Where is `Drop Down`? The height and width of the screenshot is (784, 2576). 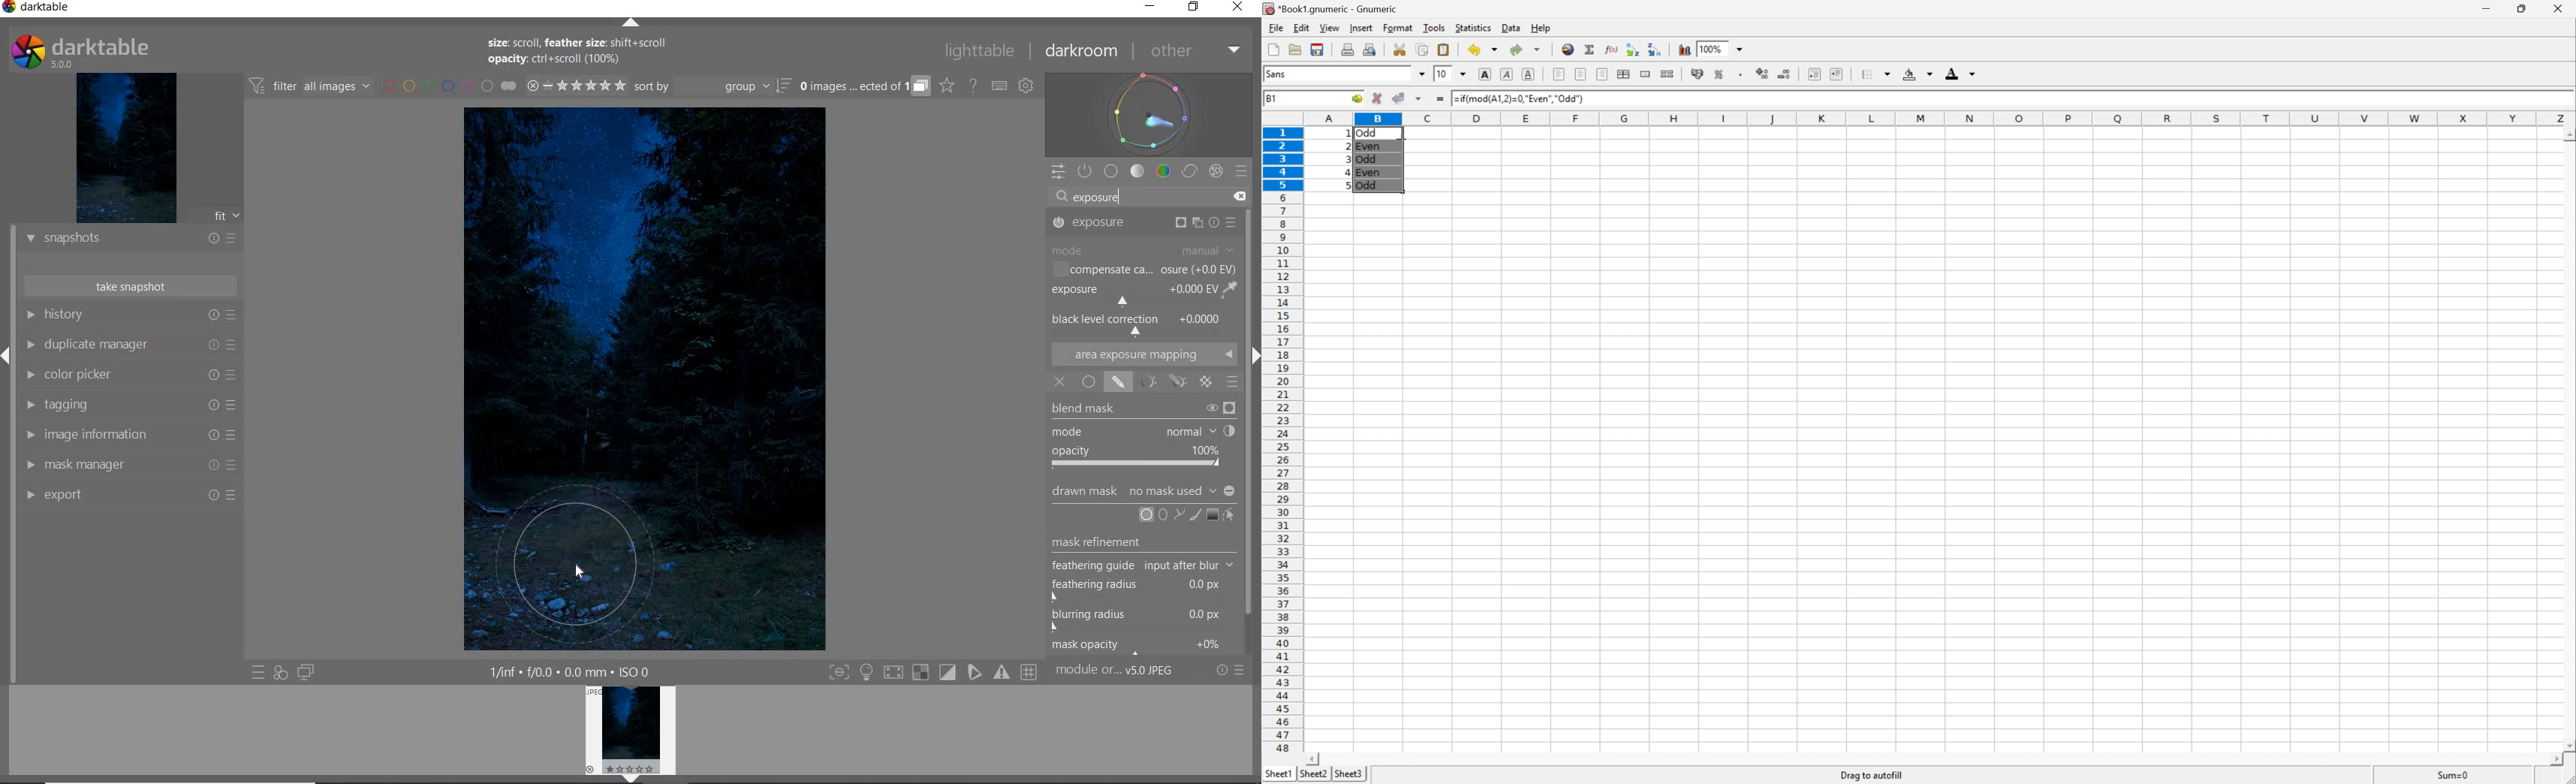 Drop Down is located at coordinates (1463, 73).